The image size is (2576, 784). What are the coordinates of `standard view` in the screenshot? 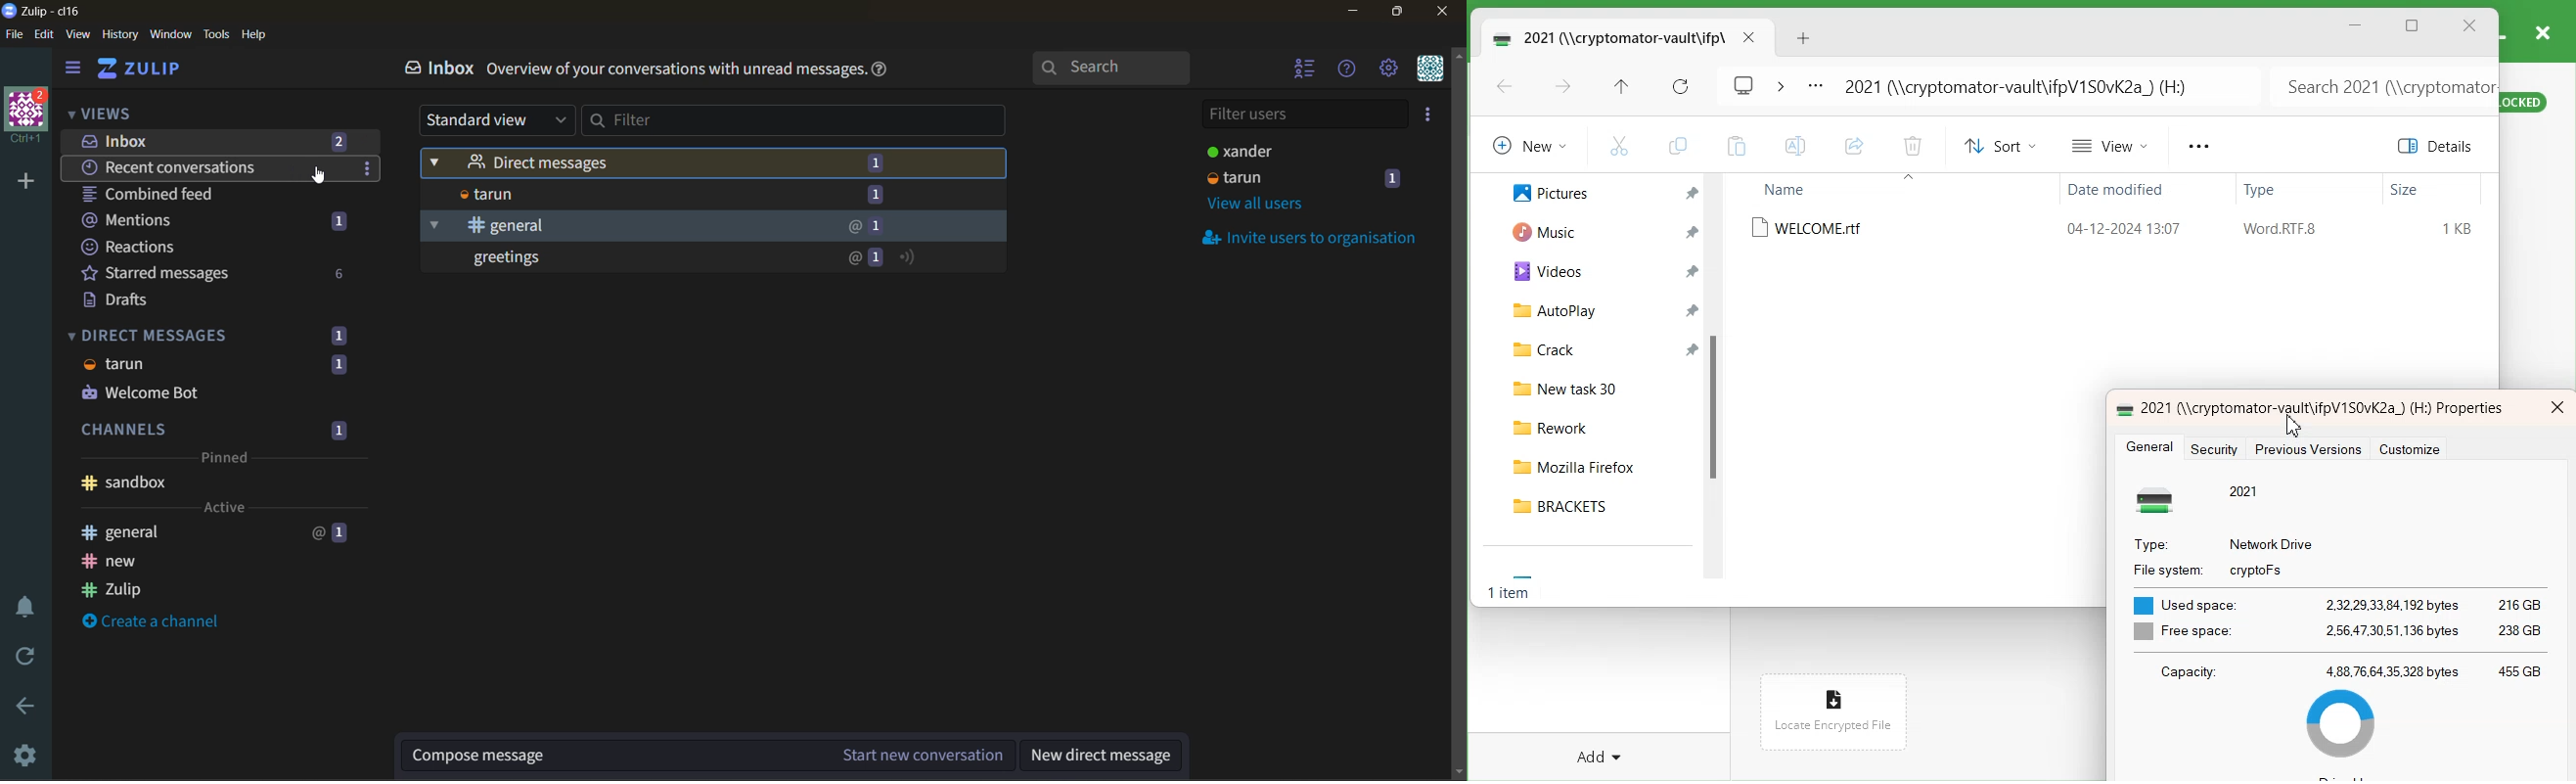 It's located at (495, 119).